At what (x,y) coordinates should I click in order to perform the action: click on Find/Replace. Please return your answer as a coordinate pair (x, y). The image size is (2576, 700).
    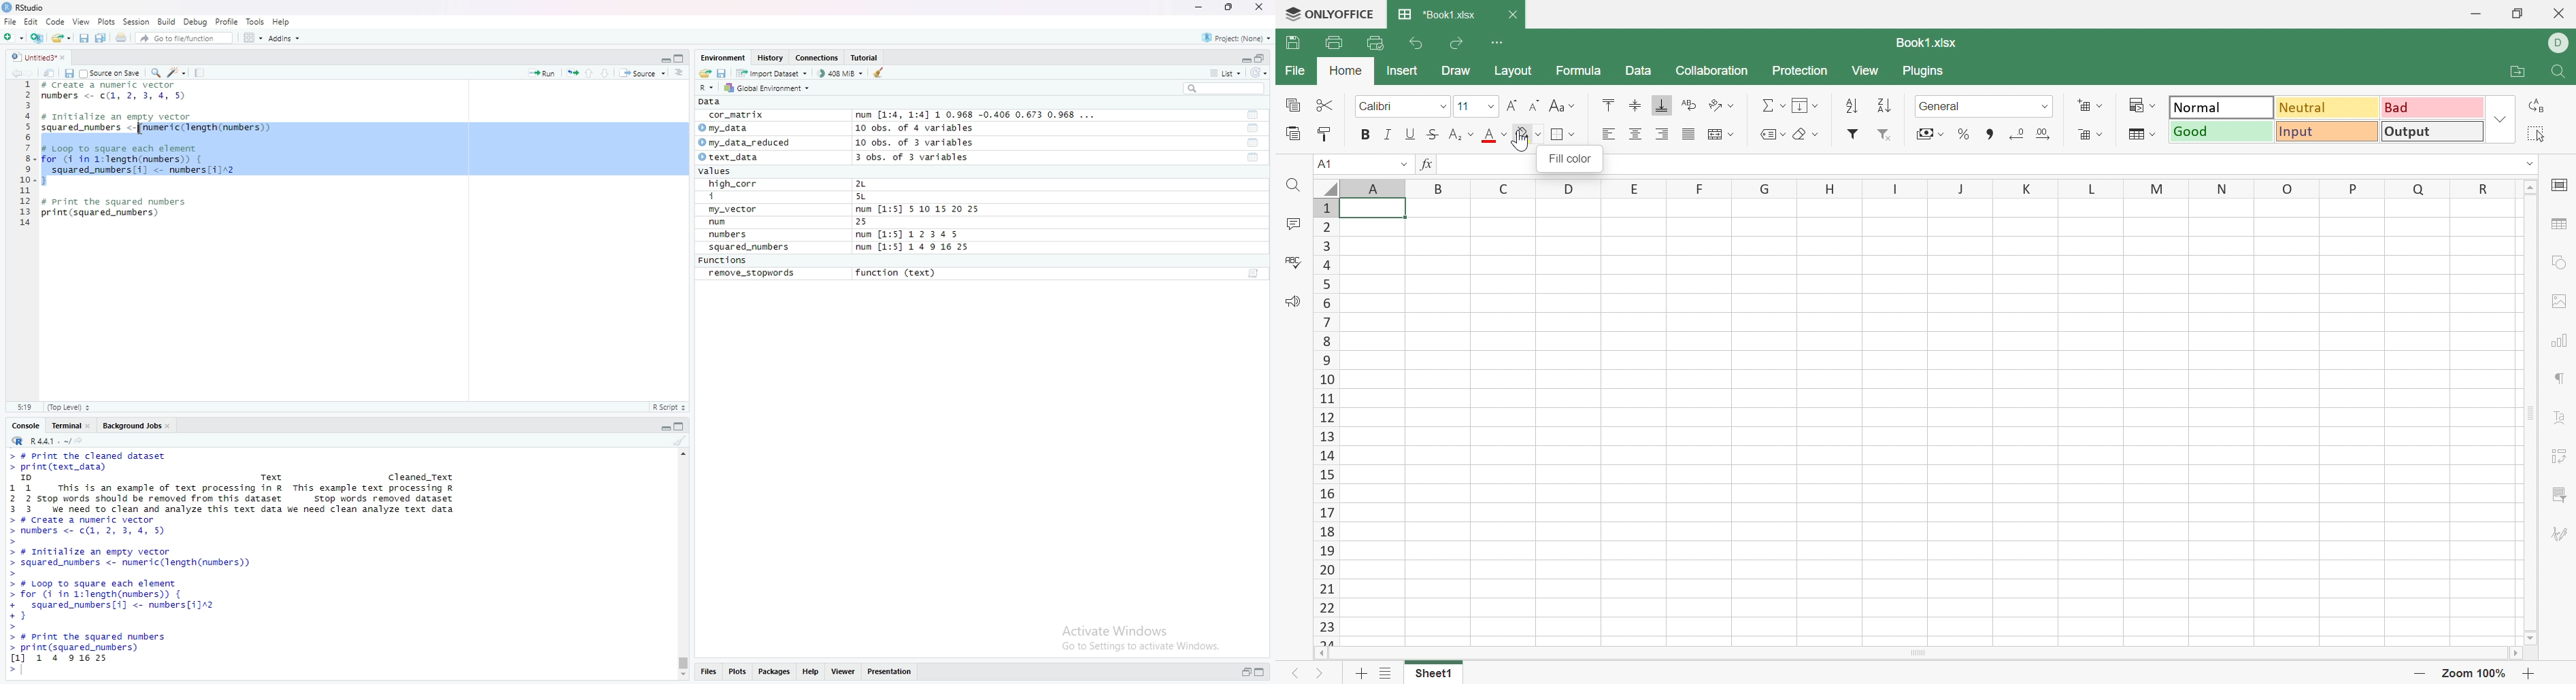
    Looking at the image, I should click on (155, 72).